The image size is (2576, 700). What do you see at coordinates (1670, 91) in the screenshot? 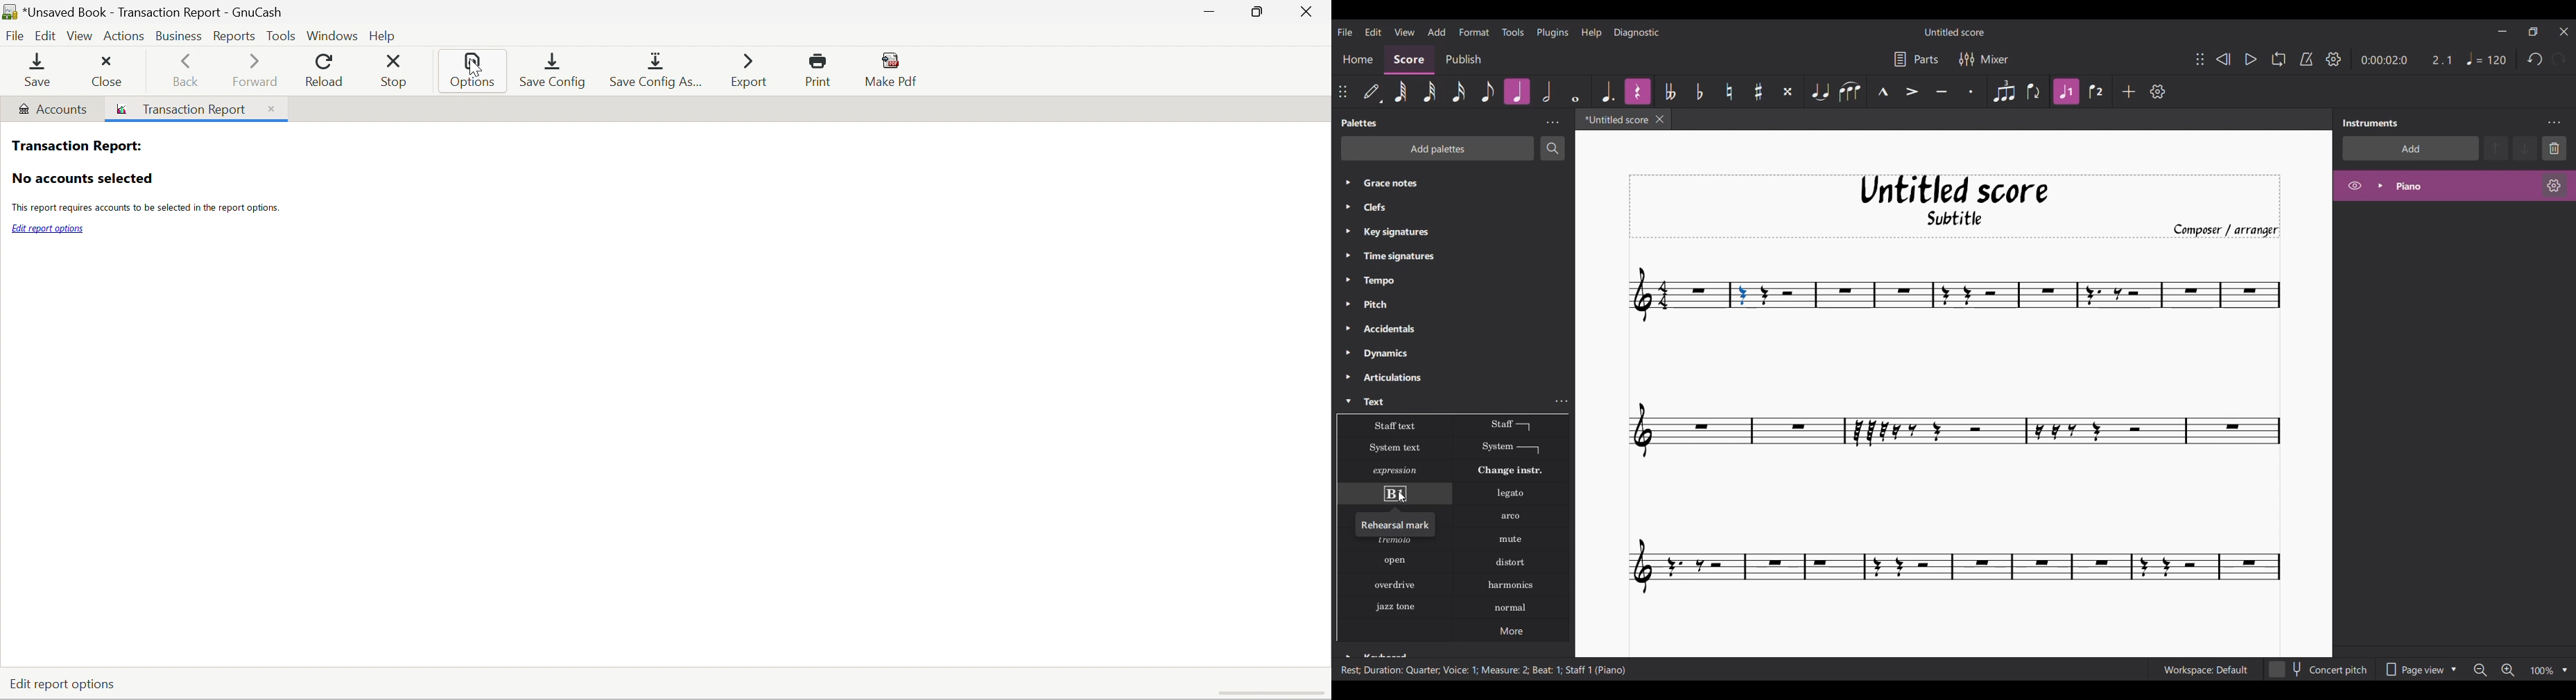
I see `Toggle double flat` at bounding box center [1670, 91].